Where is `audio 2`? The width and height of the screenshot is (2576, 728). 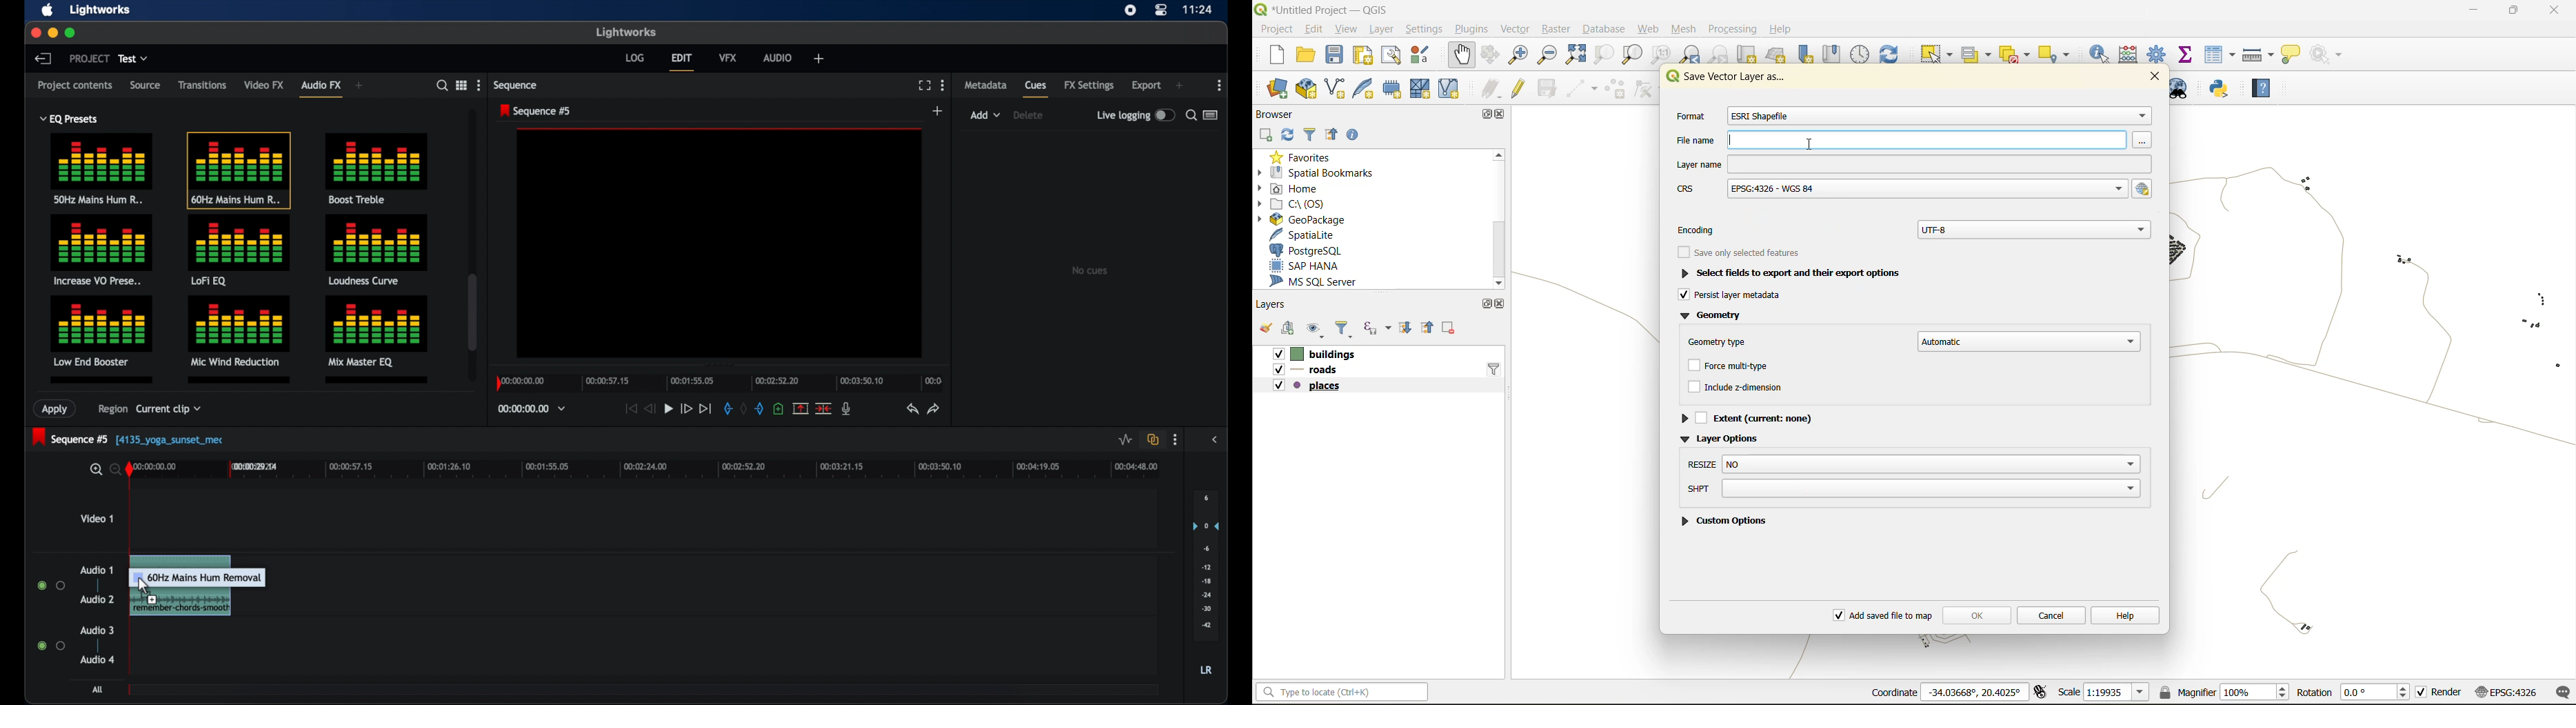
audio 2 is located at coordinates (97, 599).